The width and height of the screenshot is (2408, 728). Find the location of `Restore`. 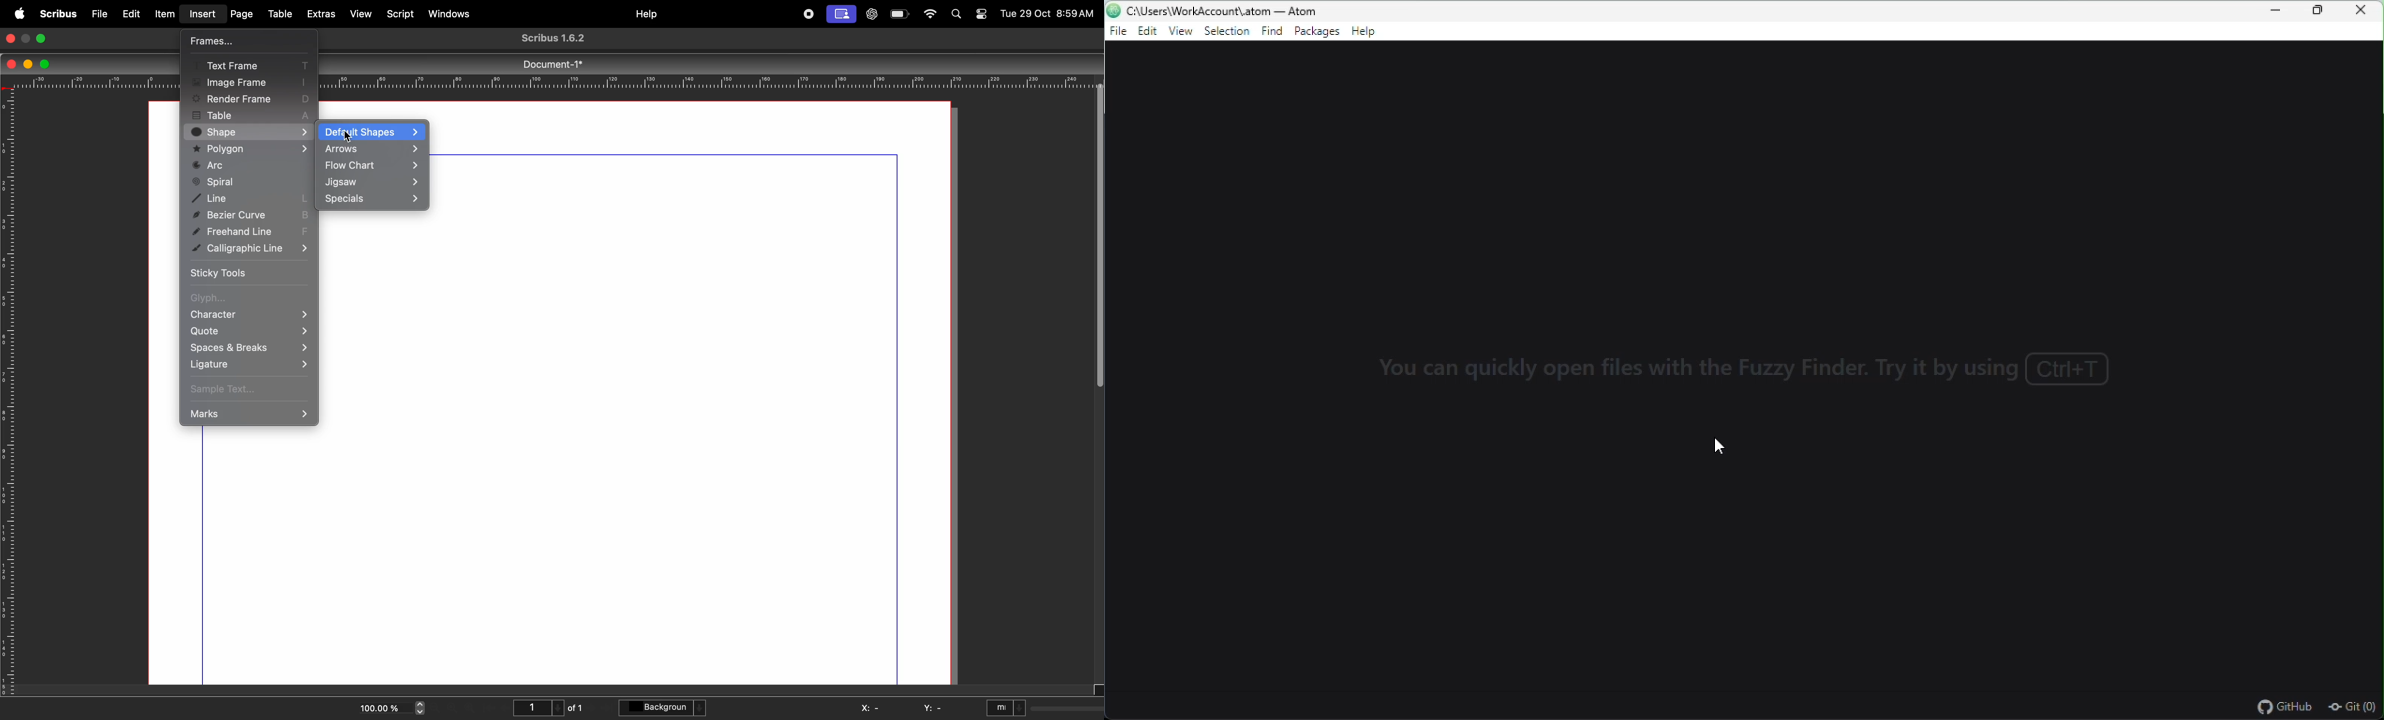

Restore is located at coordinates (2321, 11).